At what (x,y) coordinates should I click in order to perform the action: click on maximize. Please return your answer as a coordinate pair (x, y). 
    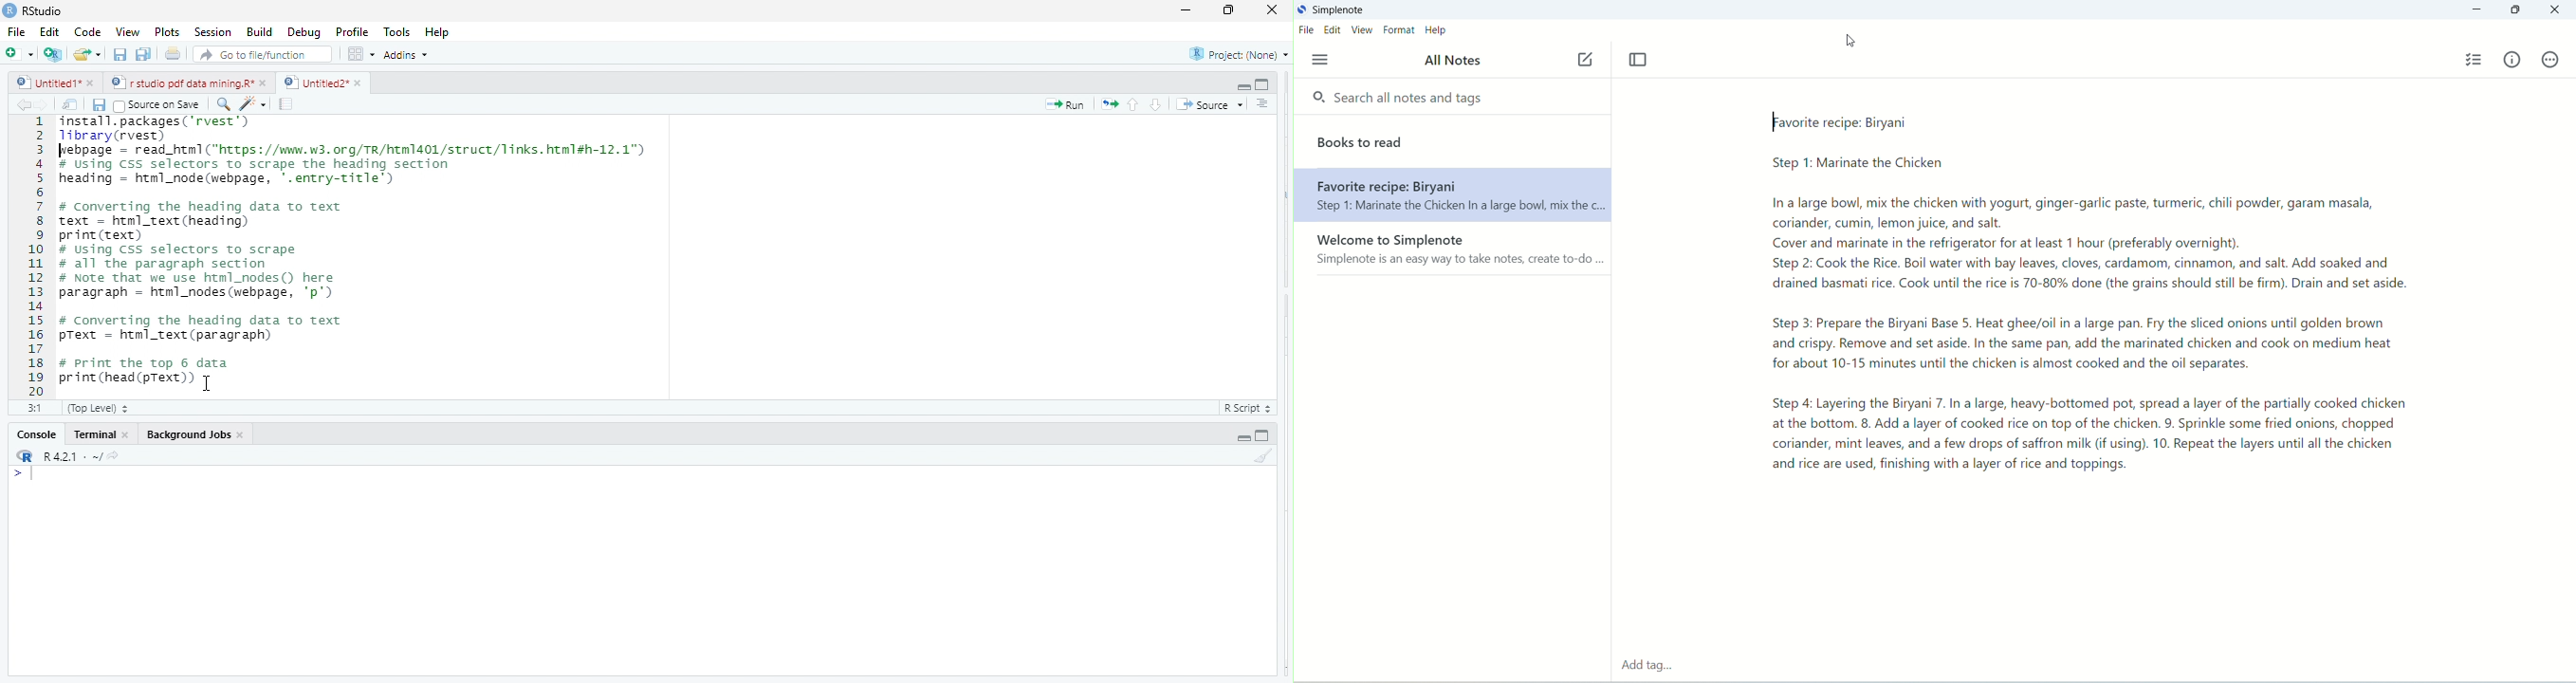
    Looking at the image, I should click on (1184, 12).